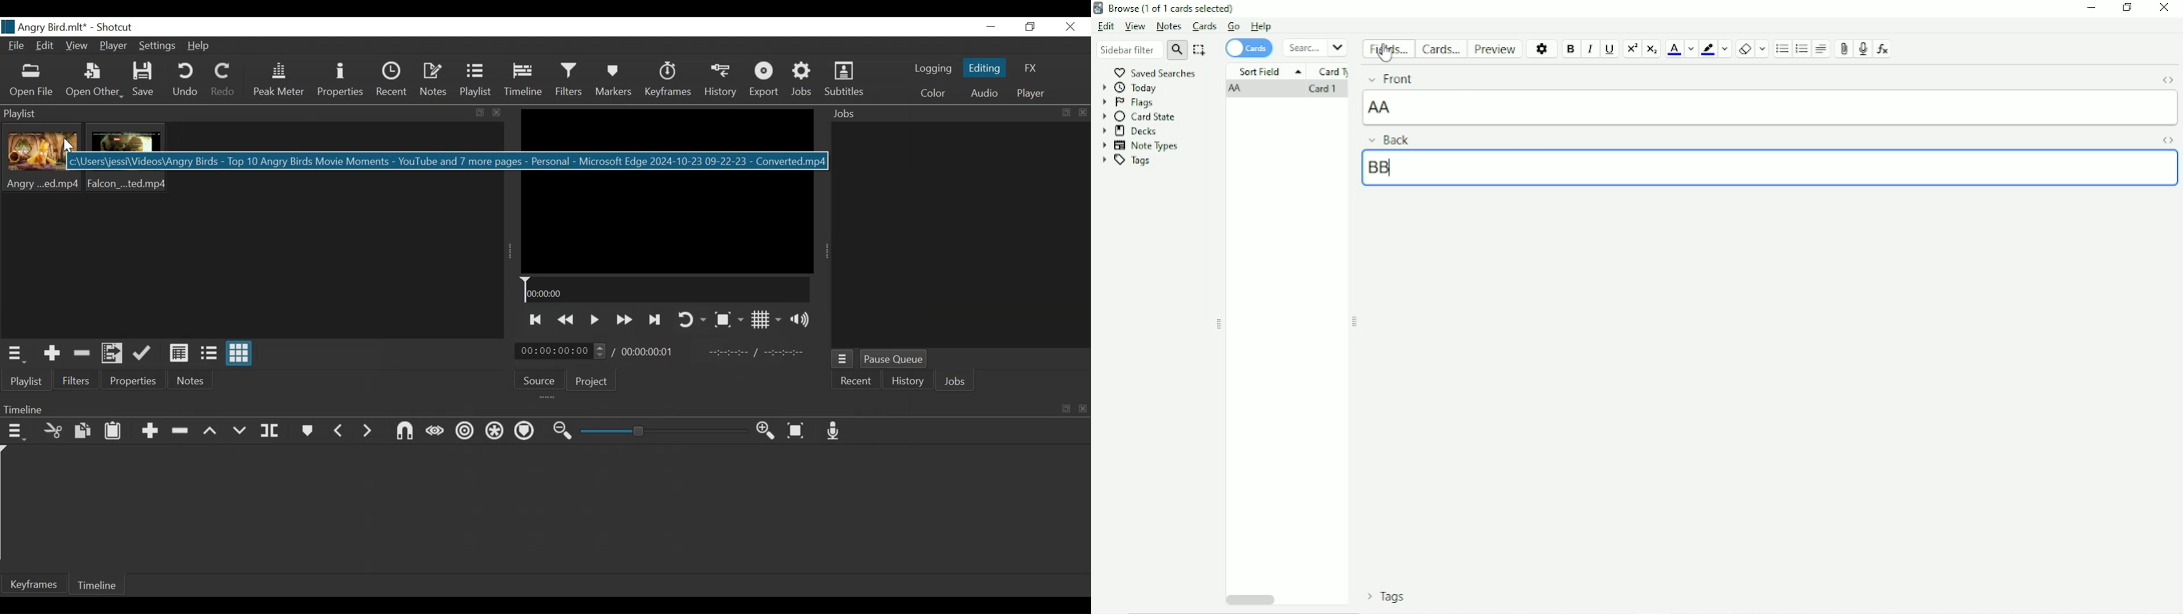 The height and width of the screenshot is (616, 2184). What do you see at coordinates (1763, 48) in the screenshot?
I see `Select formatting to remove` at bounding box center [1763, 48].